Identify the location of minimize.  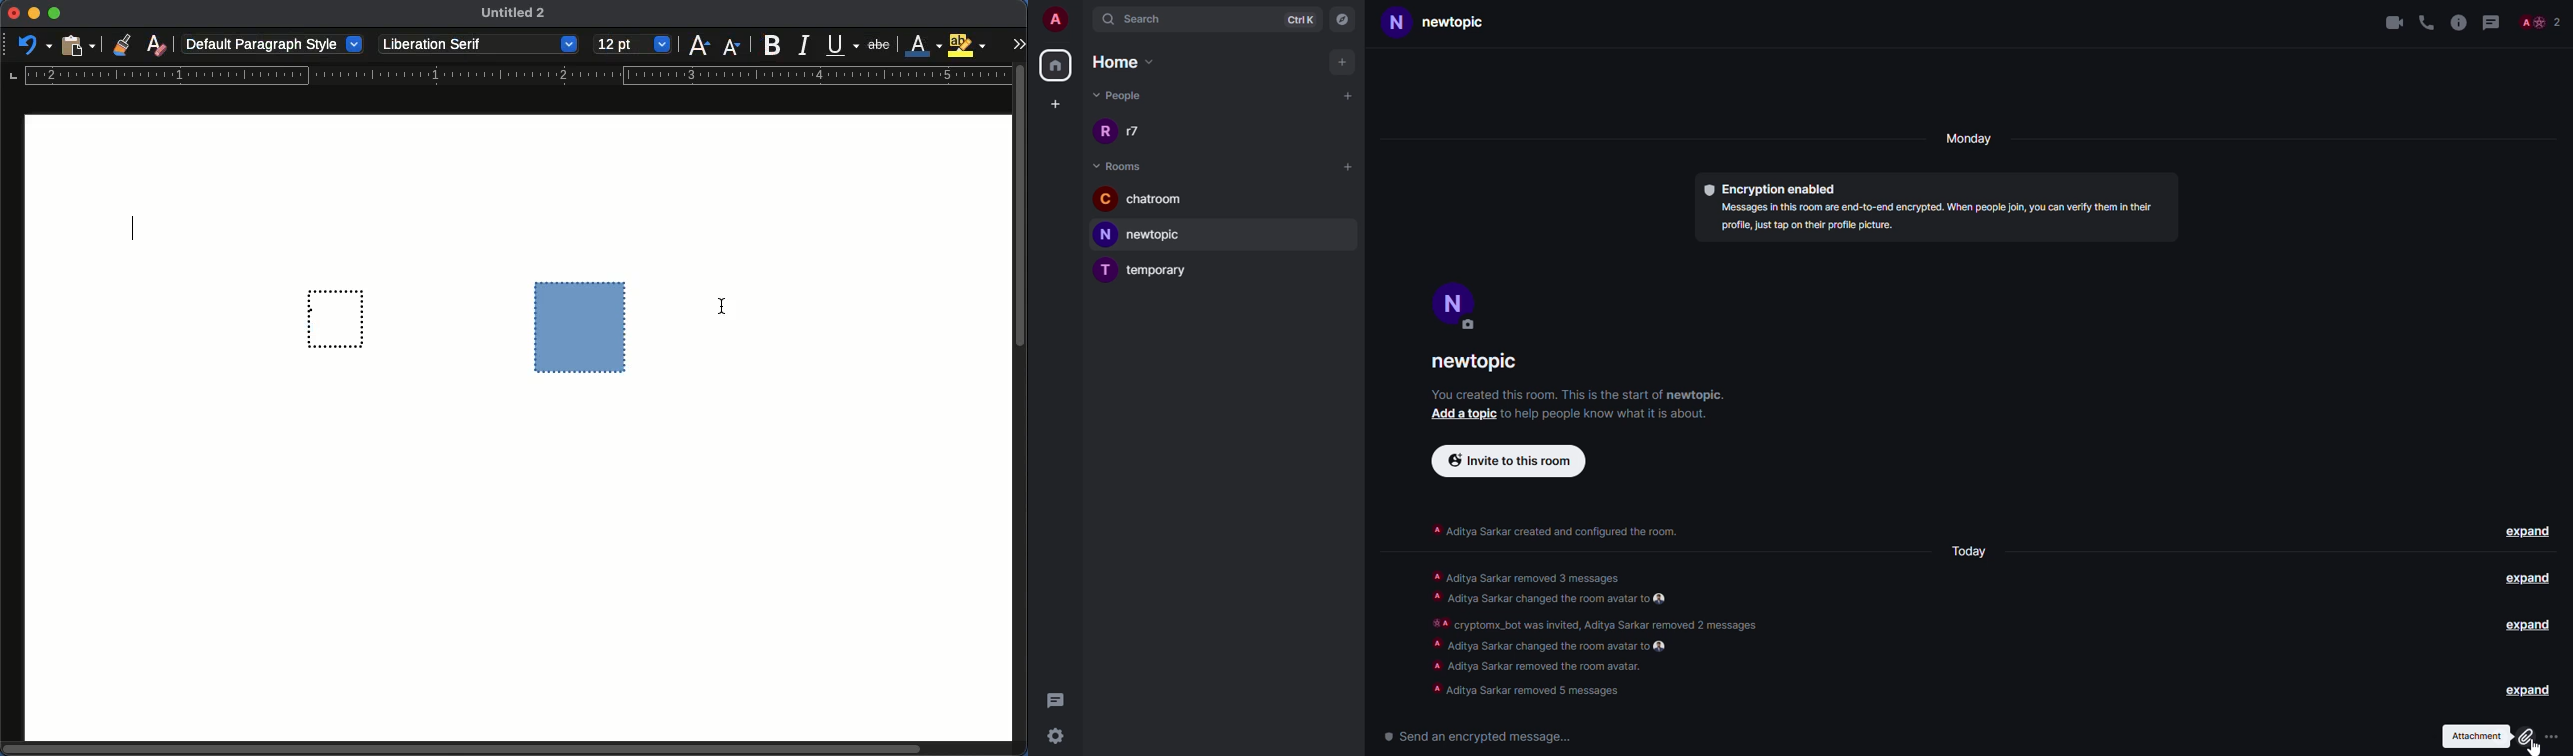
(34, 13).